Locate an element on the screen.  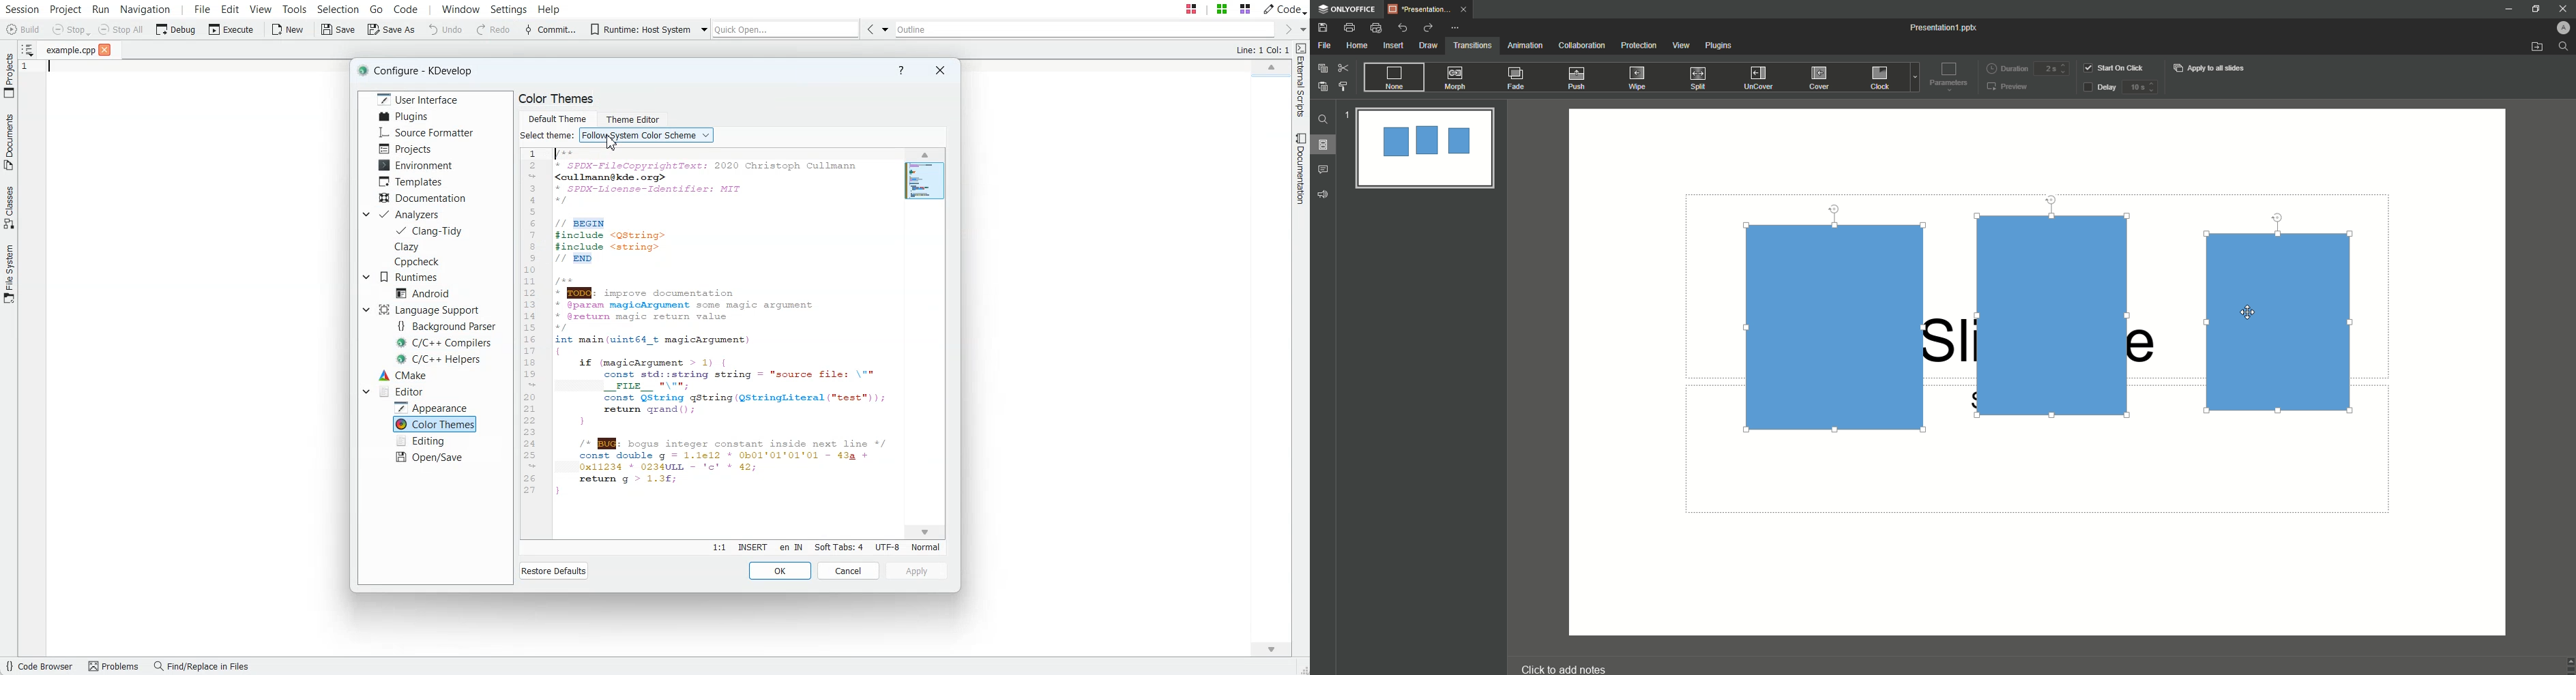
View is located at coordinates (1680, 45).